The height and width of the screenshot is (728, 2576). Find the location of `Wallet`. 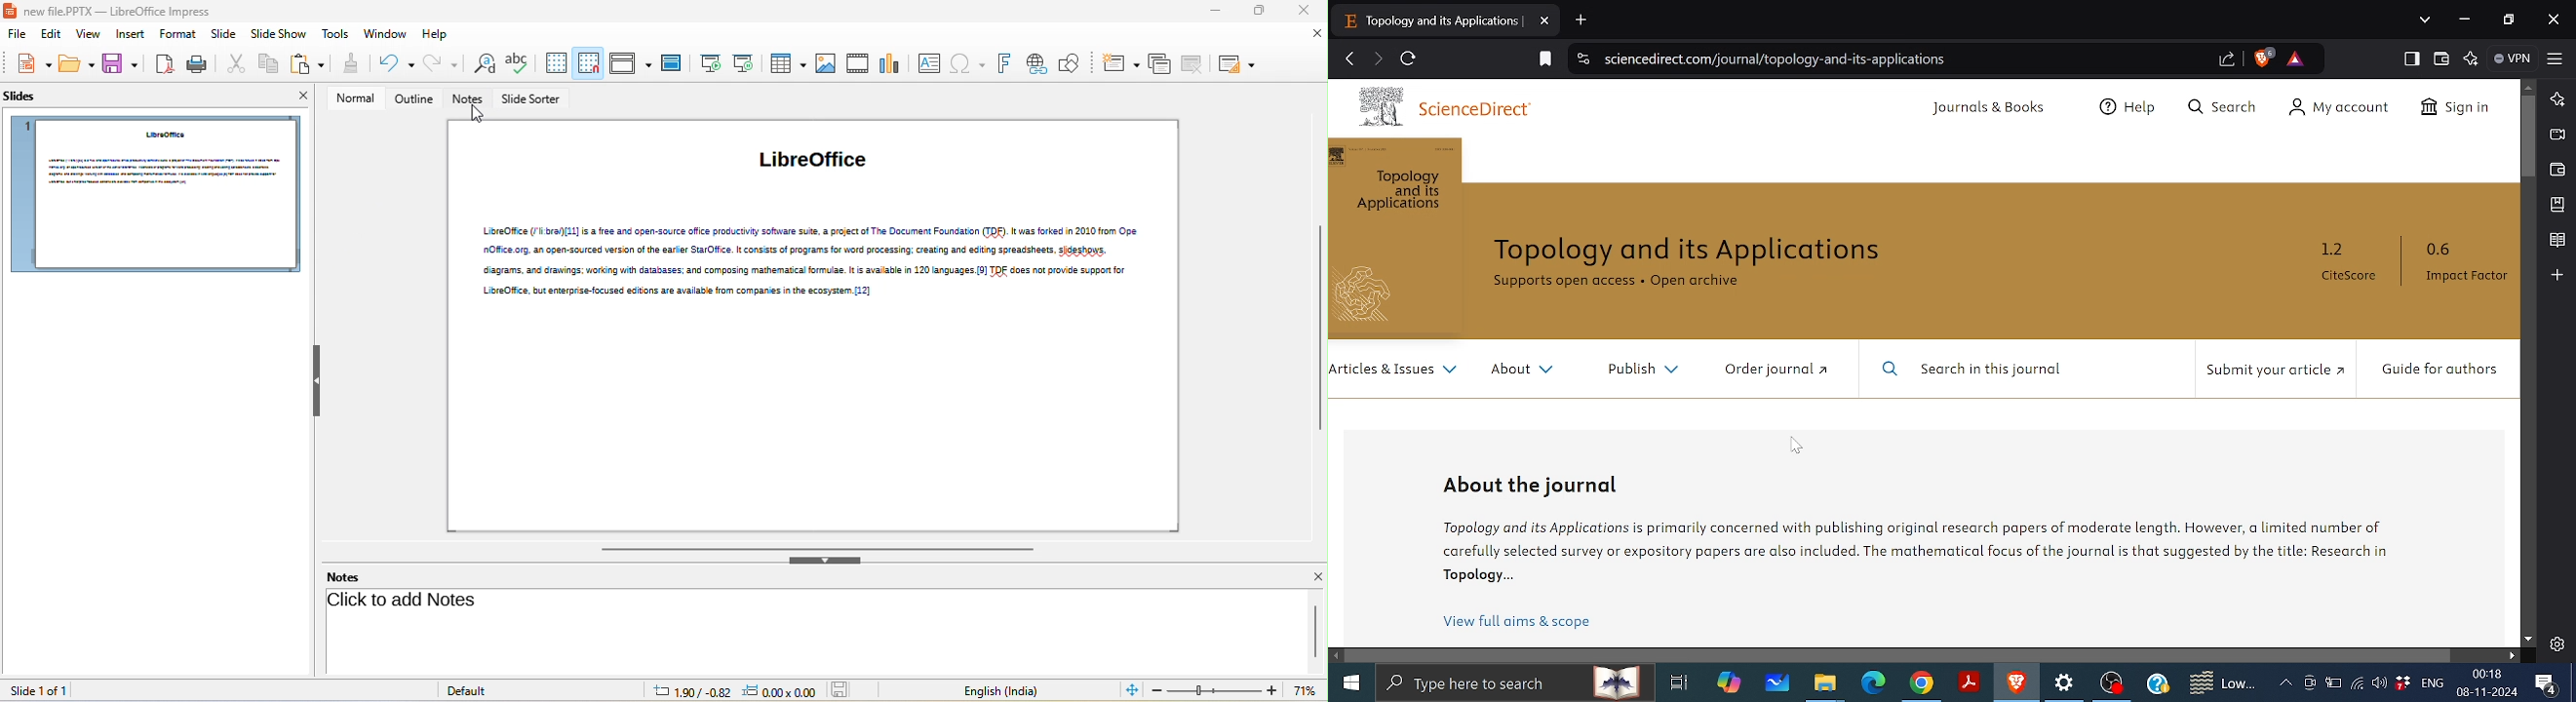

Wallet is located at coordinates (2556, 170).